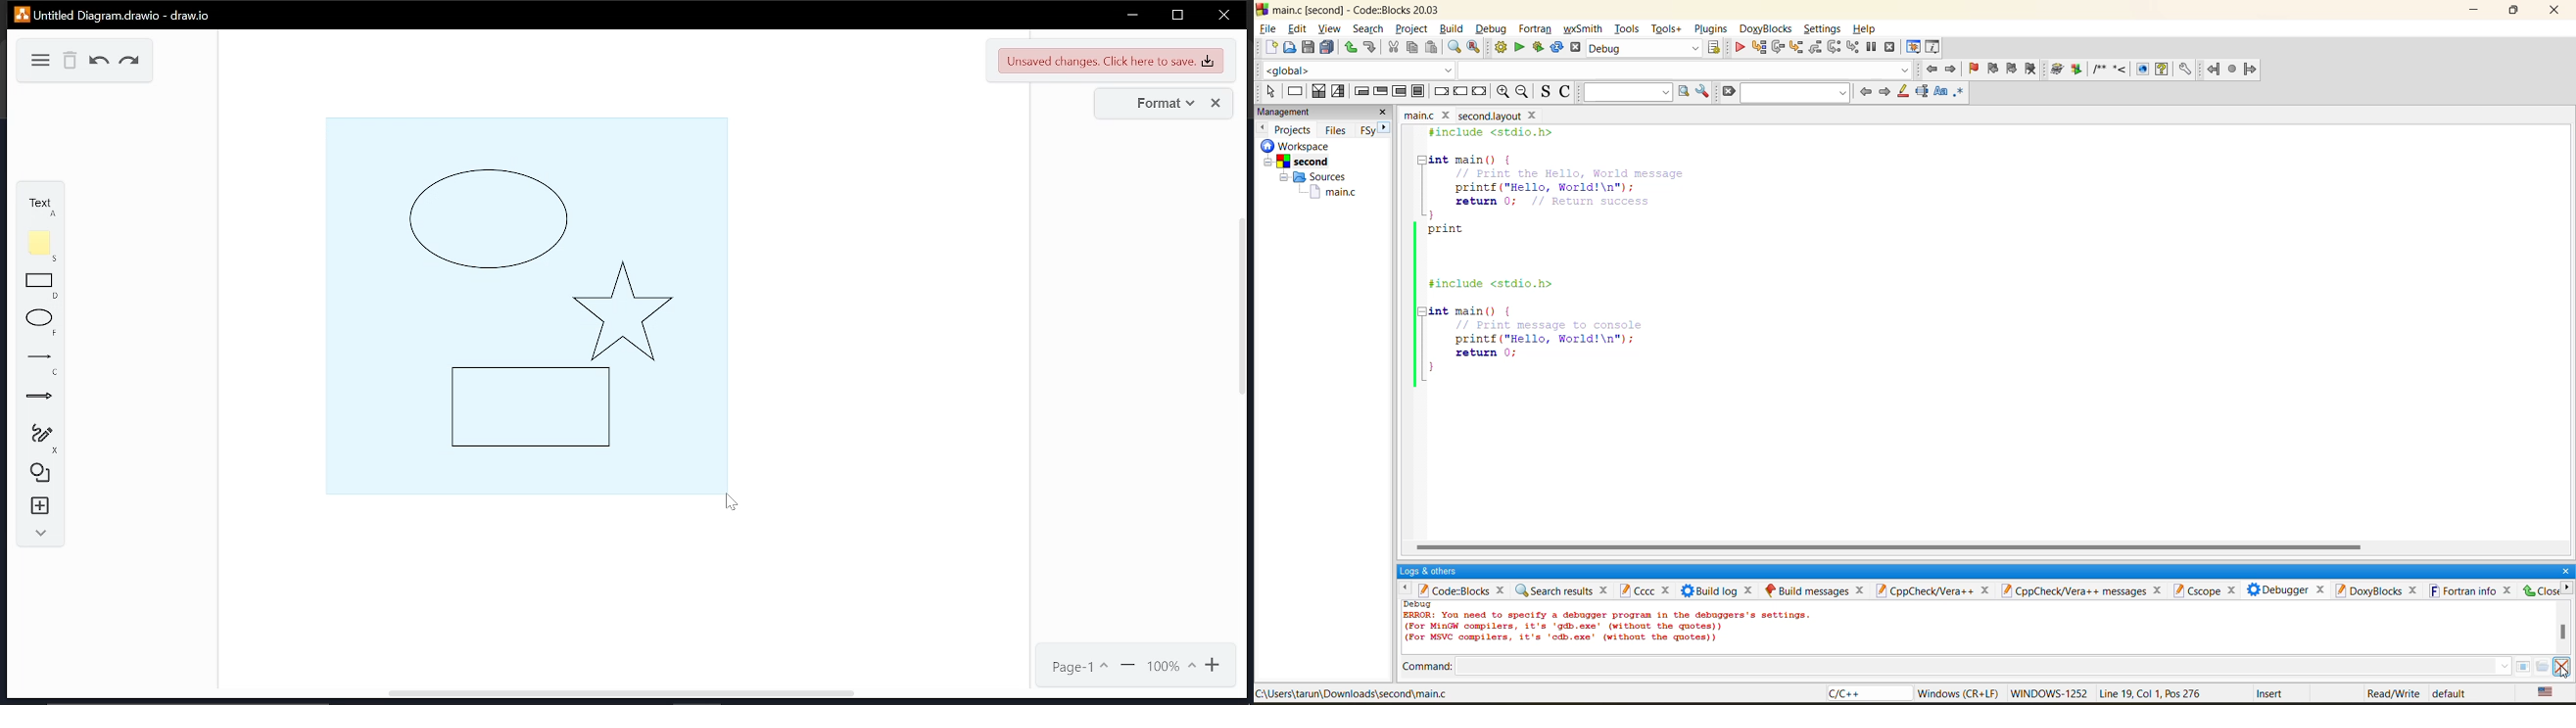 This screenshot has width=2576, height=728. What do you see at coordinates (1369, 48) in the screenshot?
I see `redo` at bounding box center [1369, 48].